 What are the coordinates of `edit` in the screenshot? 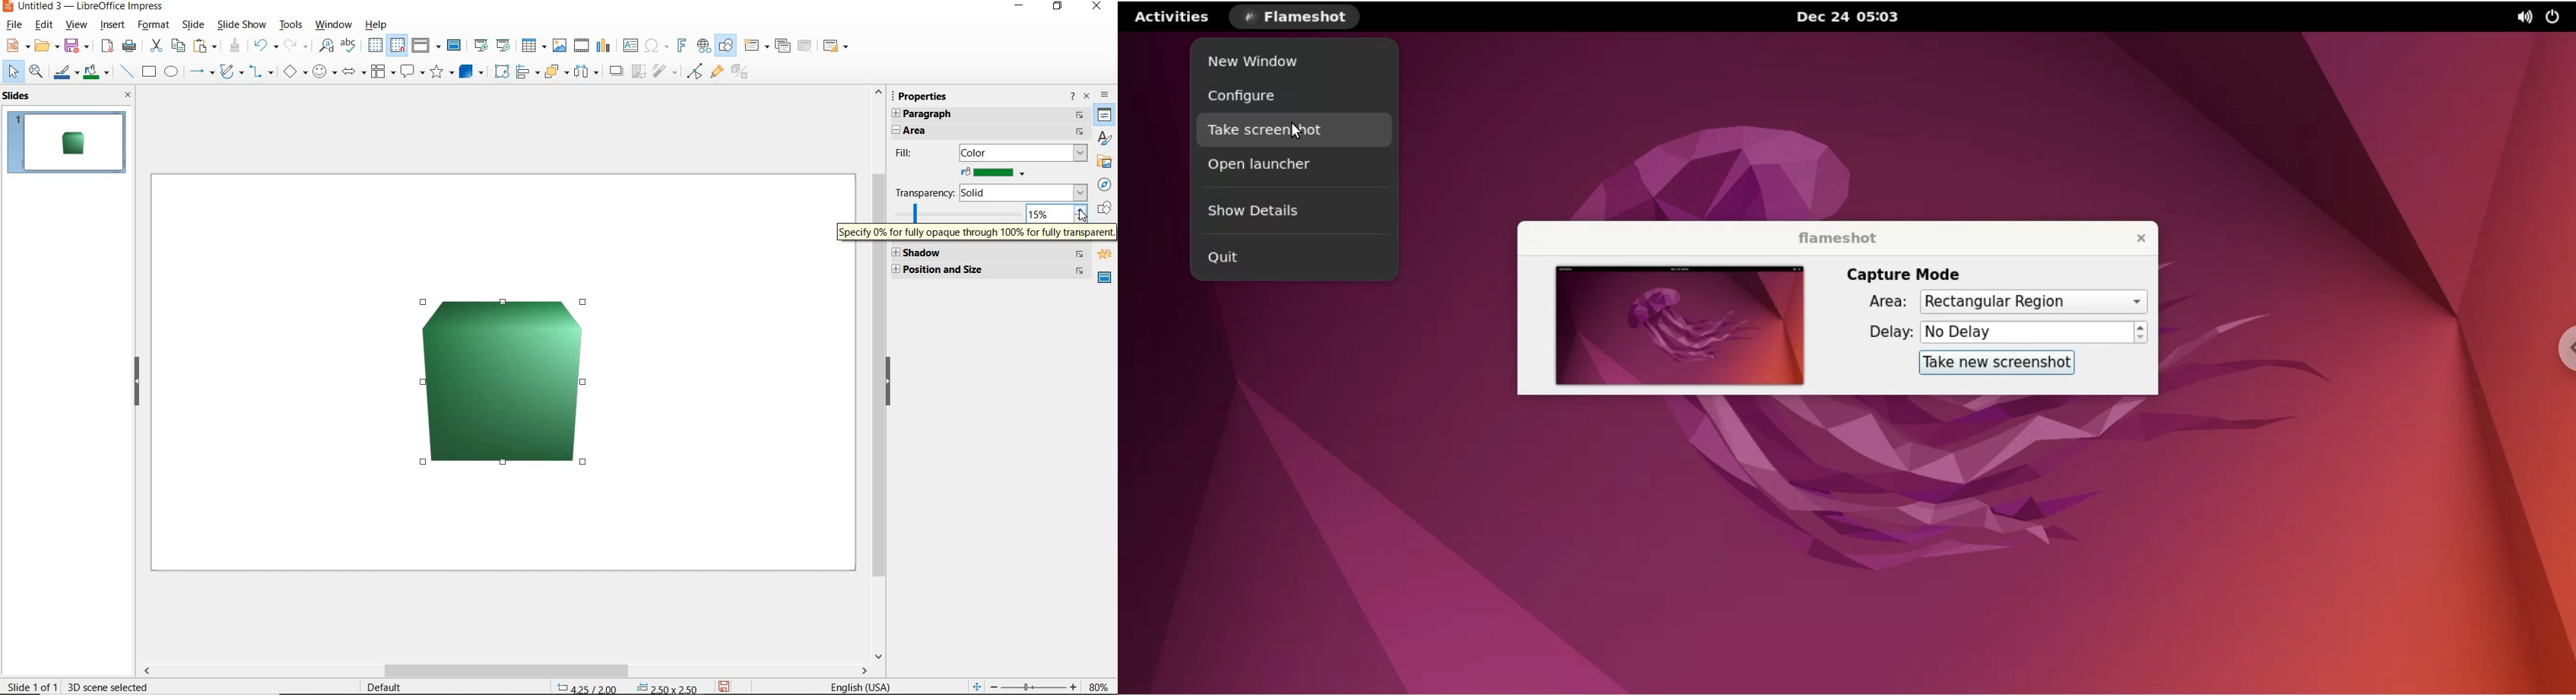 It's located at (44, 25).